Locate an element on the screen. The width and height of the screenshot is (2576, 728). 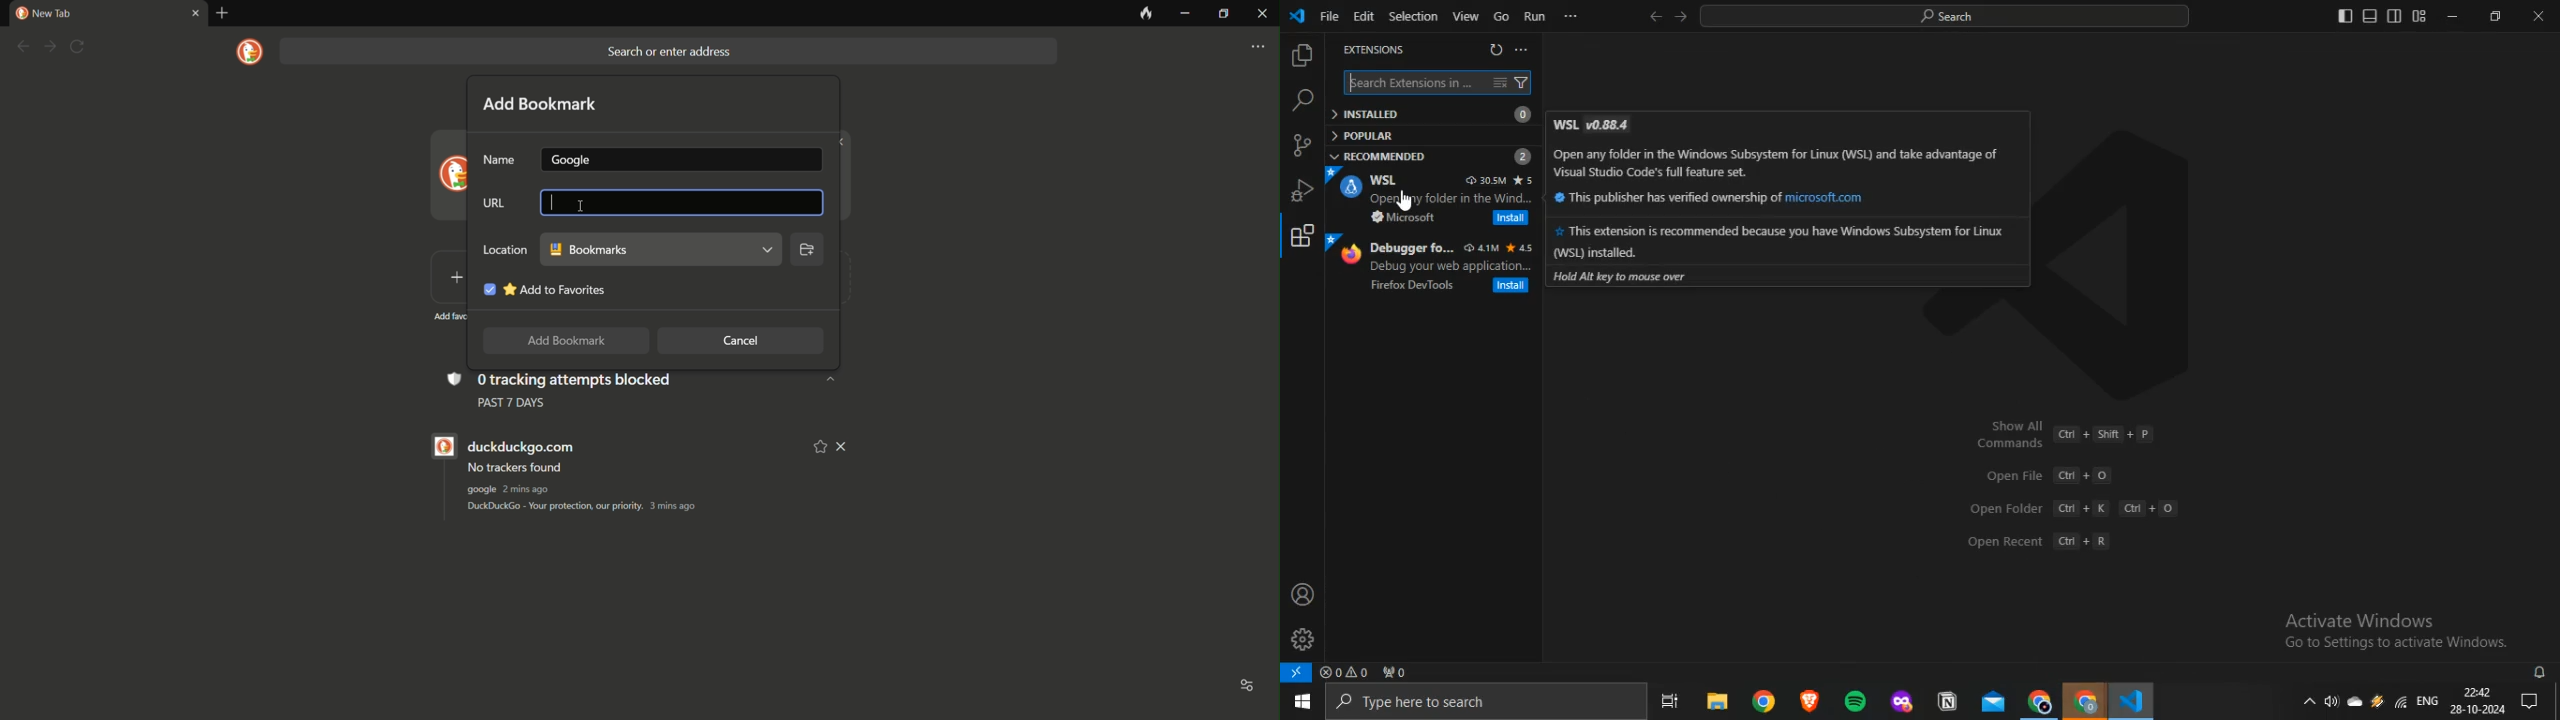
Firefox DevTools is located at coordinates (1413, 286).